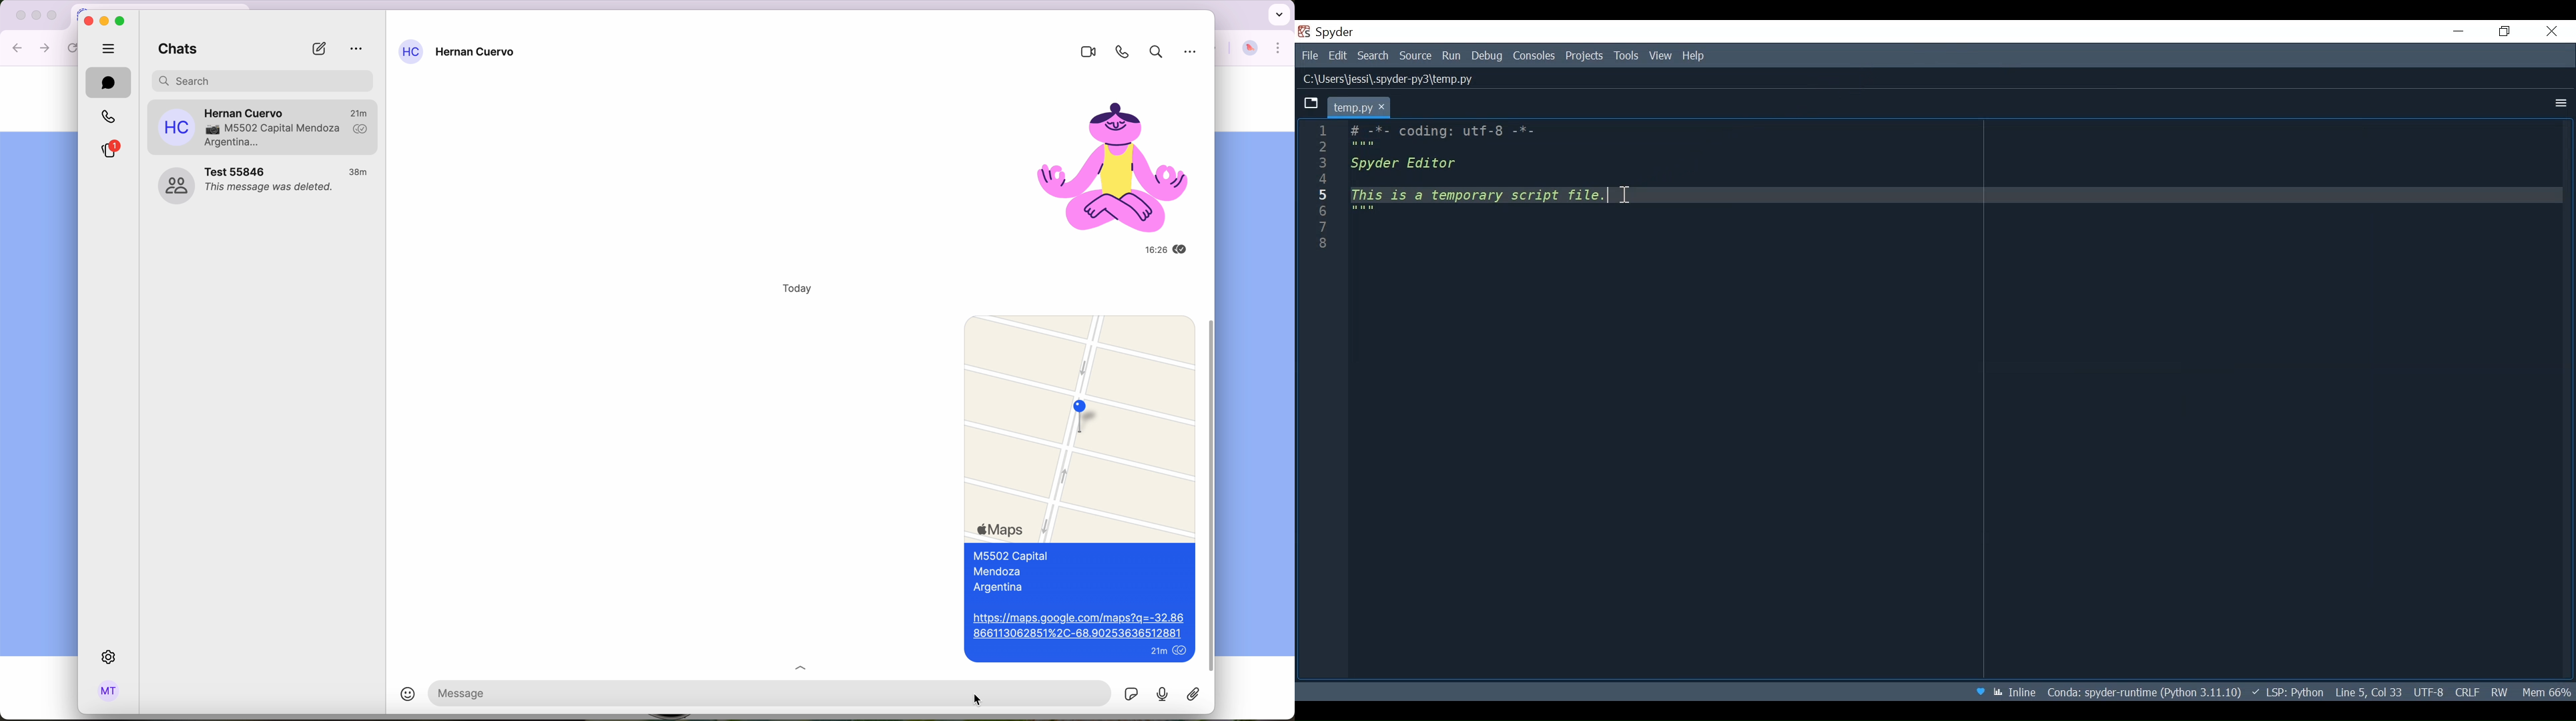 The width and height of the screenshot is (2576, 728). I want to click on message bar, so click(693, 692).